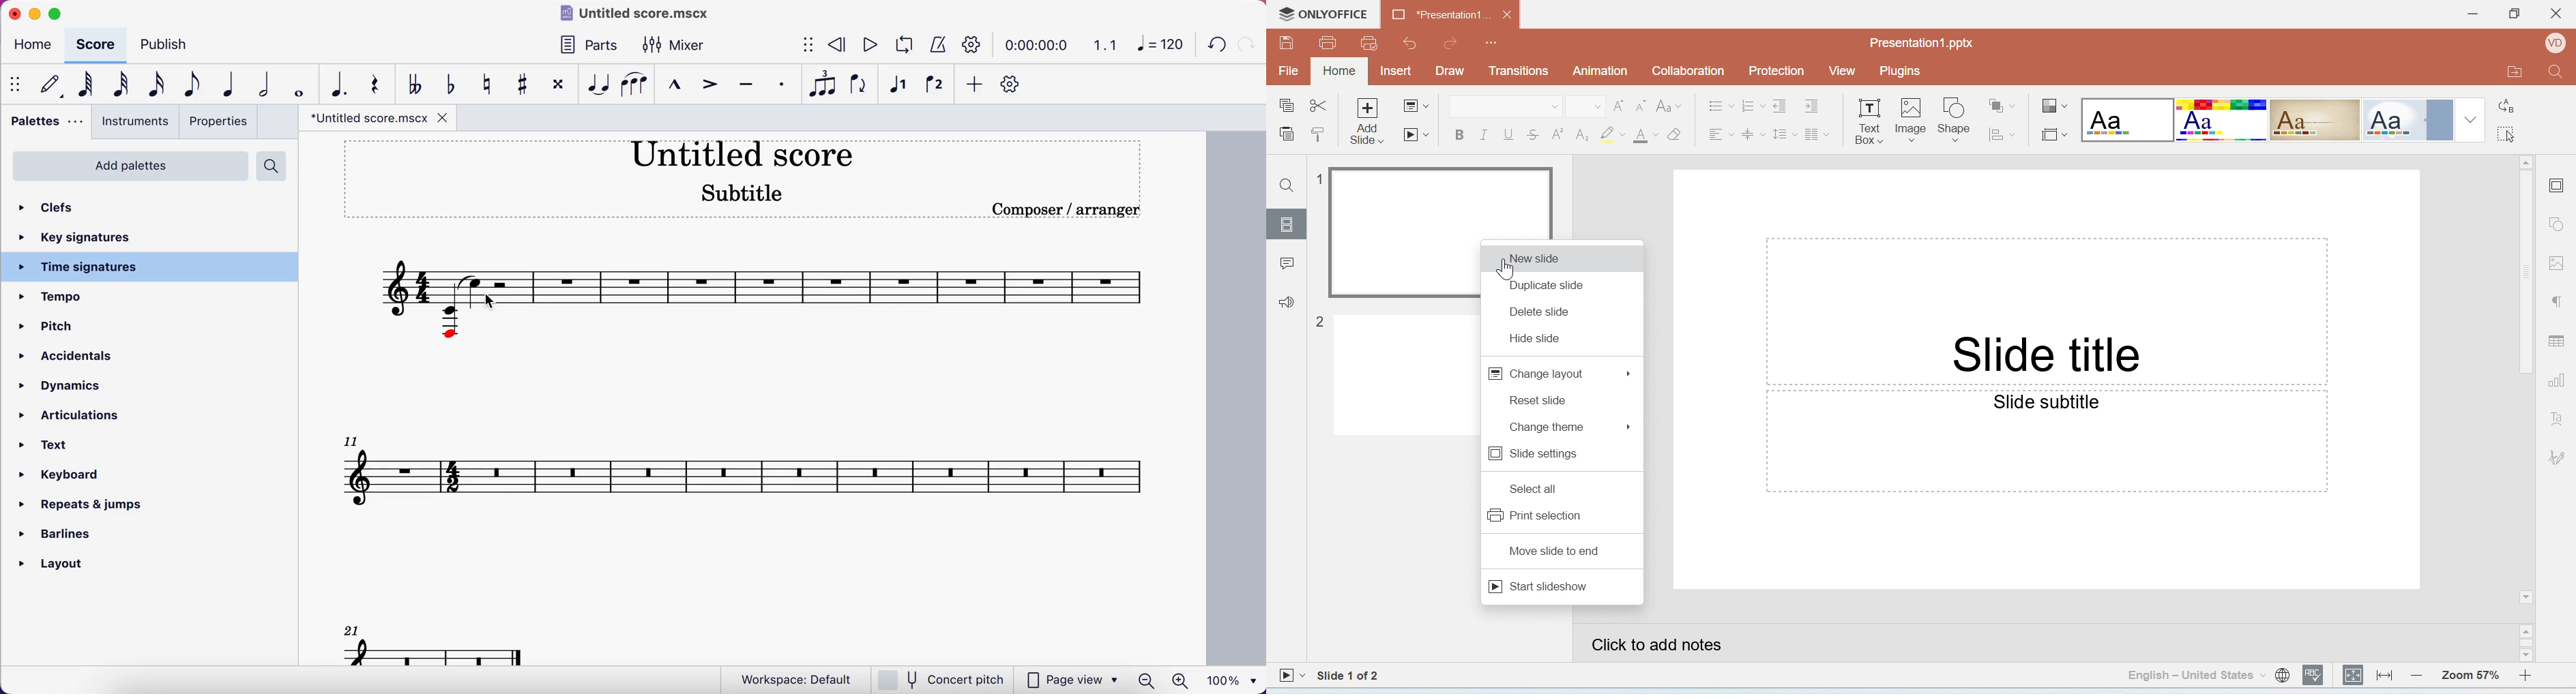  Describe the element at coordinates (1290, 70) in the screenshot. I see `File` at that location.